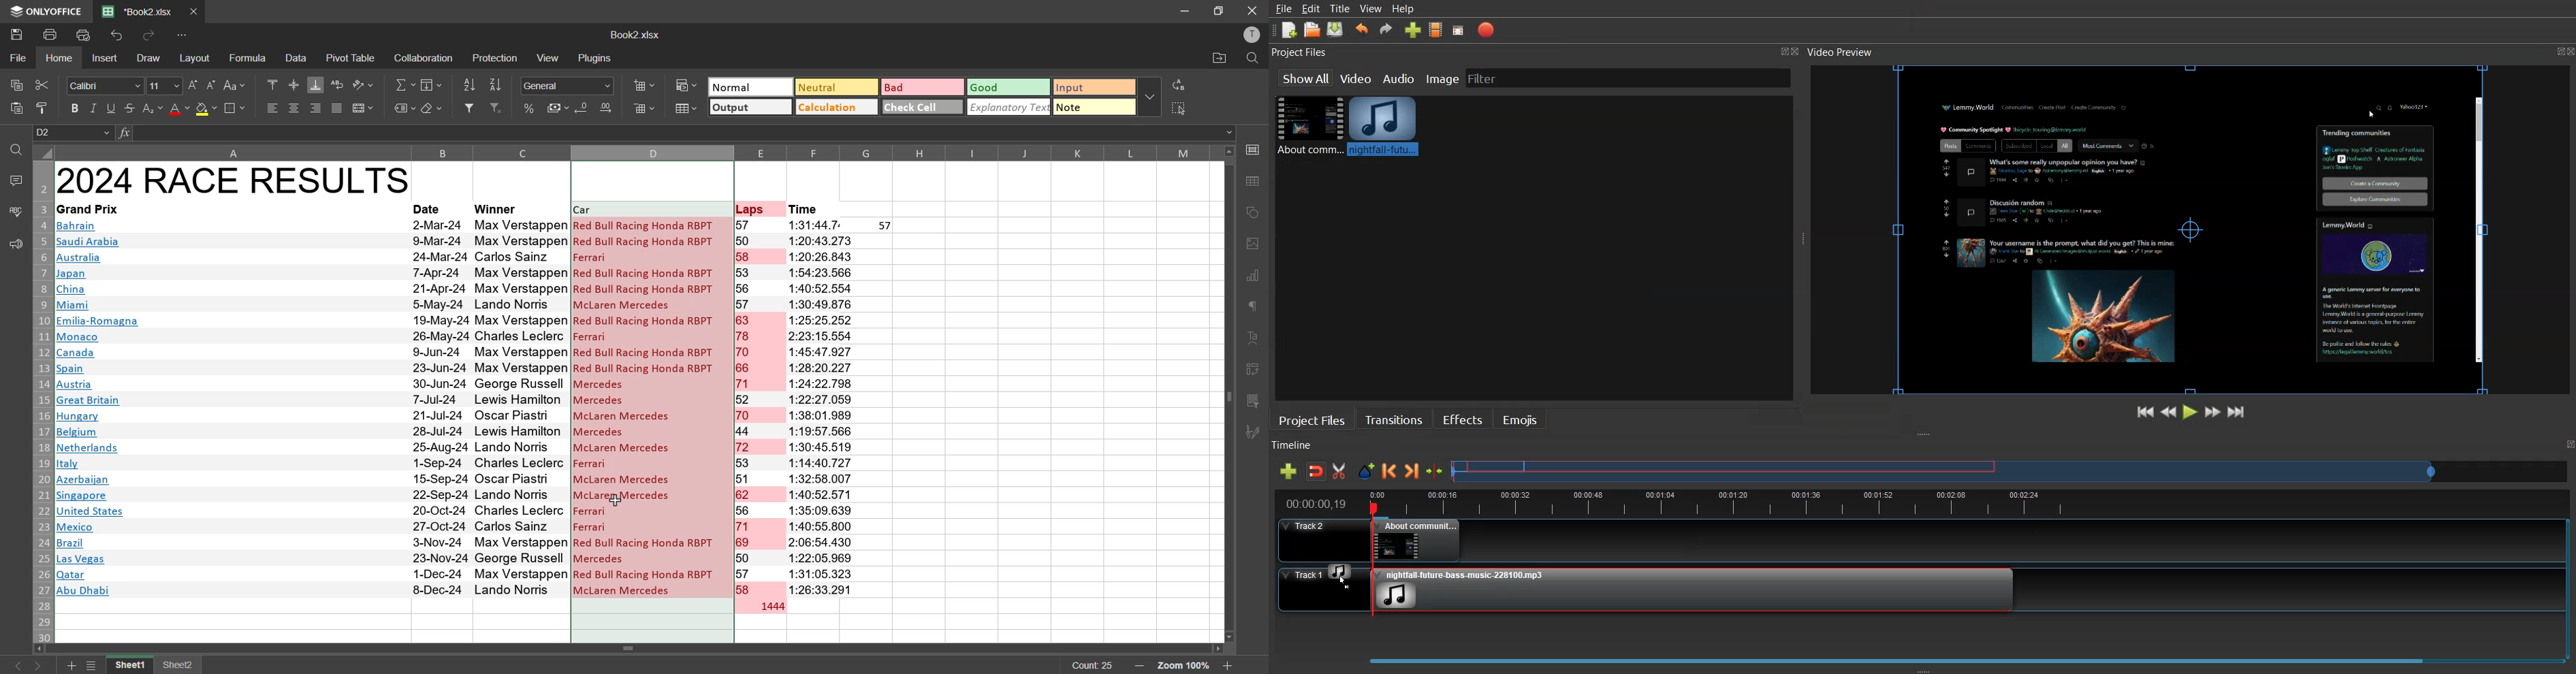 The height and width of the screenshot is (700, 2576). What do you see at coordinates (1357, 77) in the screenshot?
I see `Video` at bounding box center [1357, 77].